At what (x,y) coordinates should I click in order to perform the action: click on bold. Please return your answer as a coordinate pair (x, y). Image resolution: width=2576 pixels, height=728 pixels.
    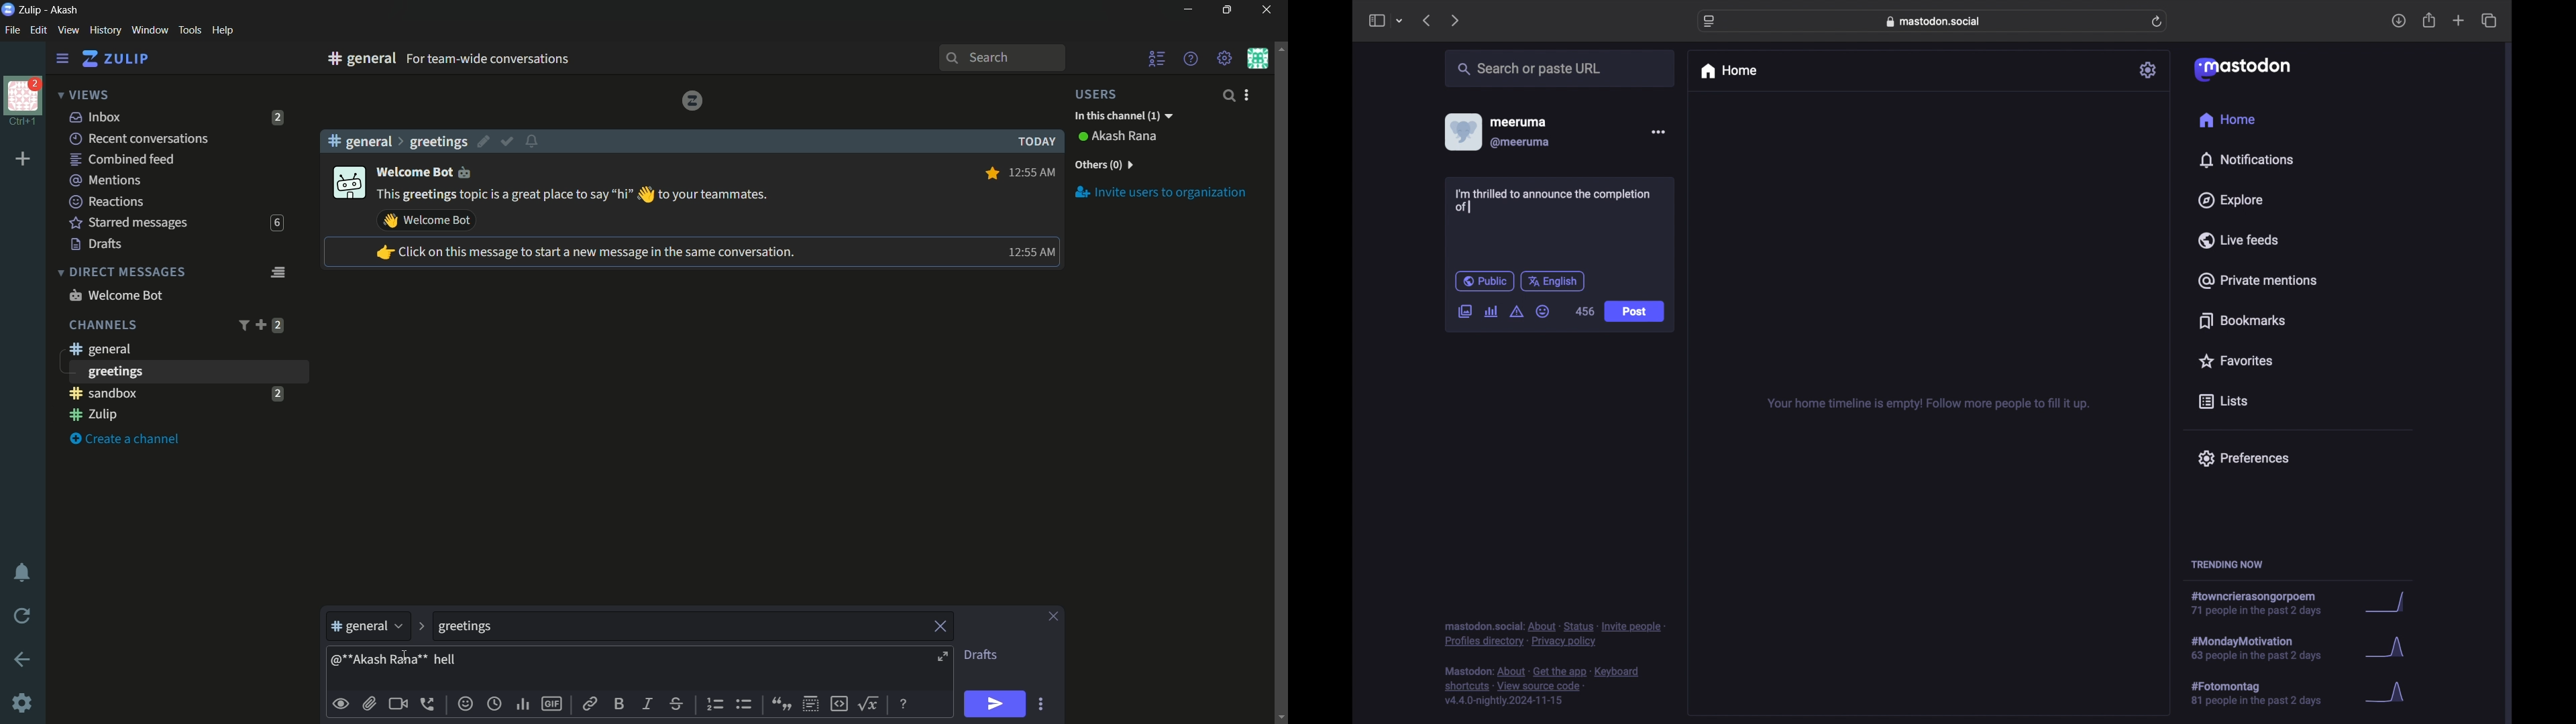
    Looking at the image, I should click on (620, 703).